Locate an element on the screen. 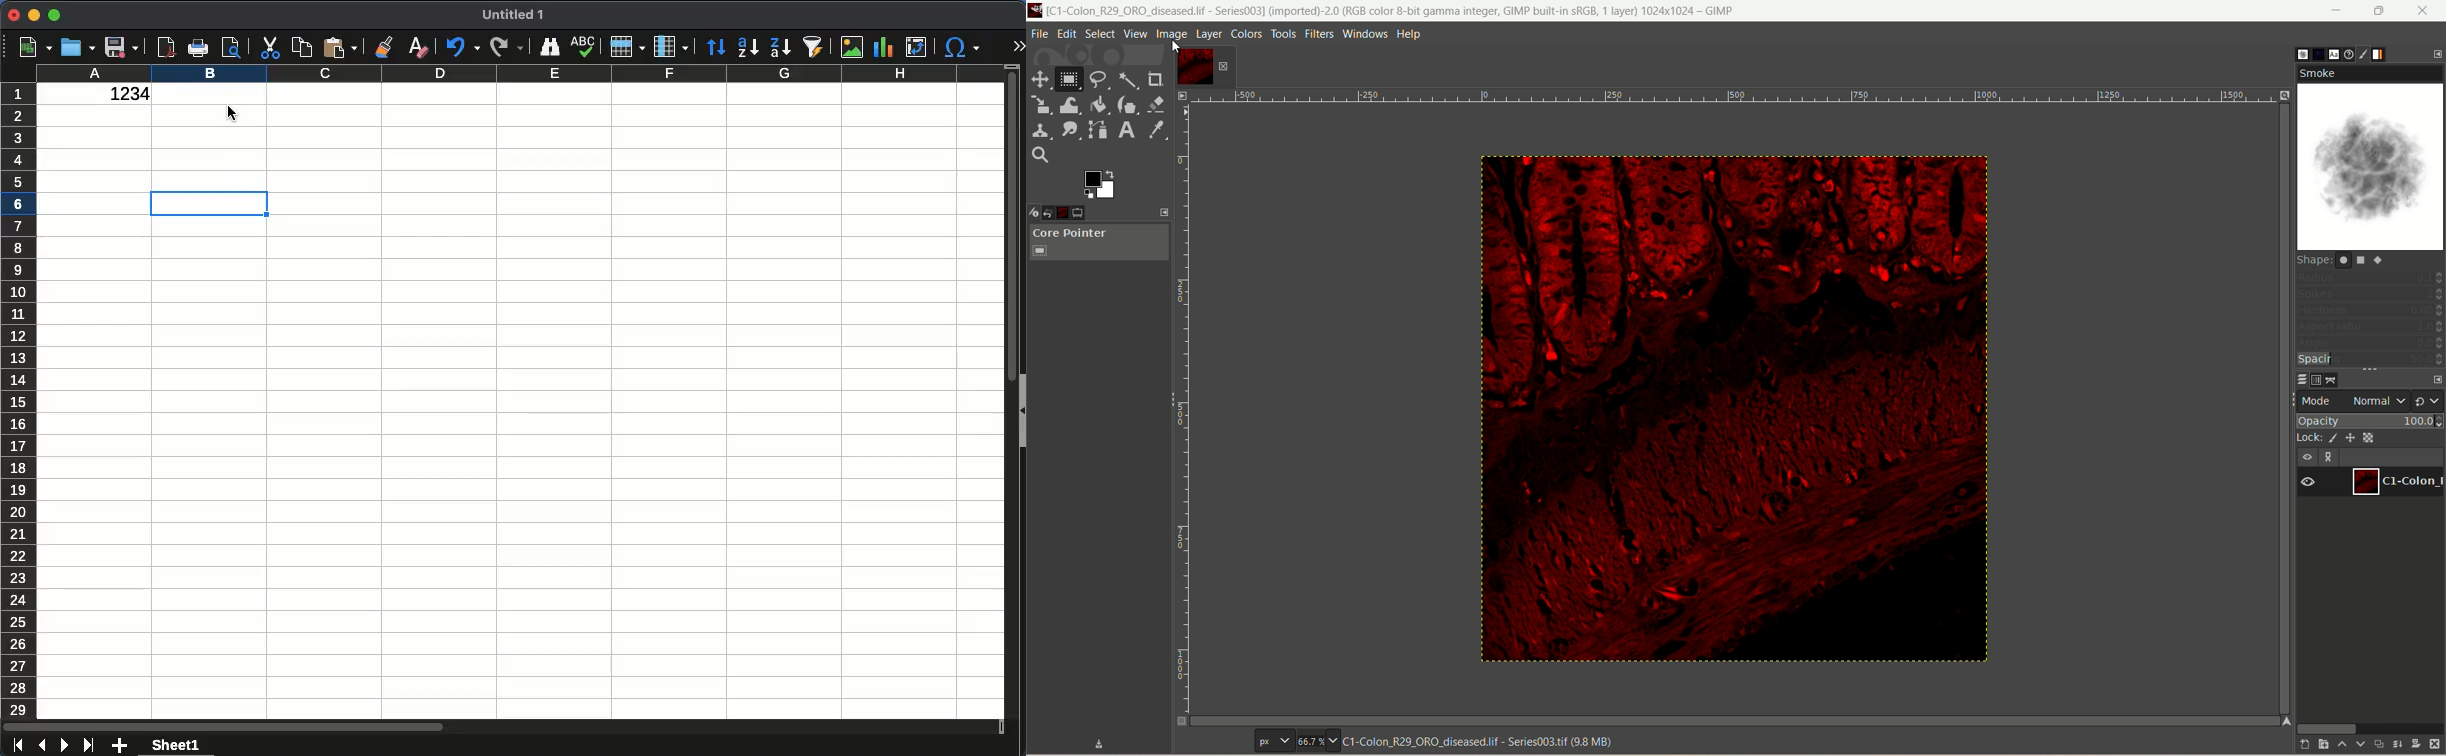 This screenshot has width=2464, height=756. print is located at coordinates (198, 48).